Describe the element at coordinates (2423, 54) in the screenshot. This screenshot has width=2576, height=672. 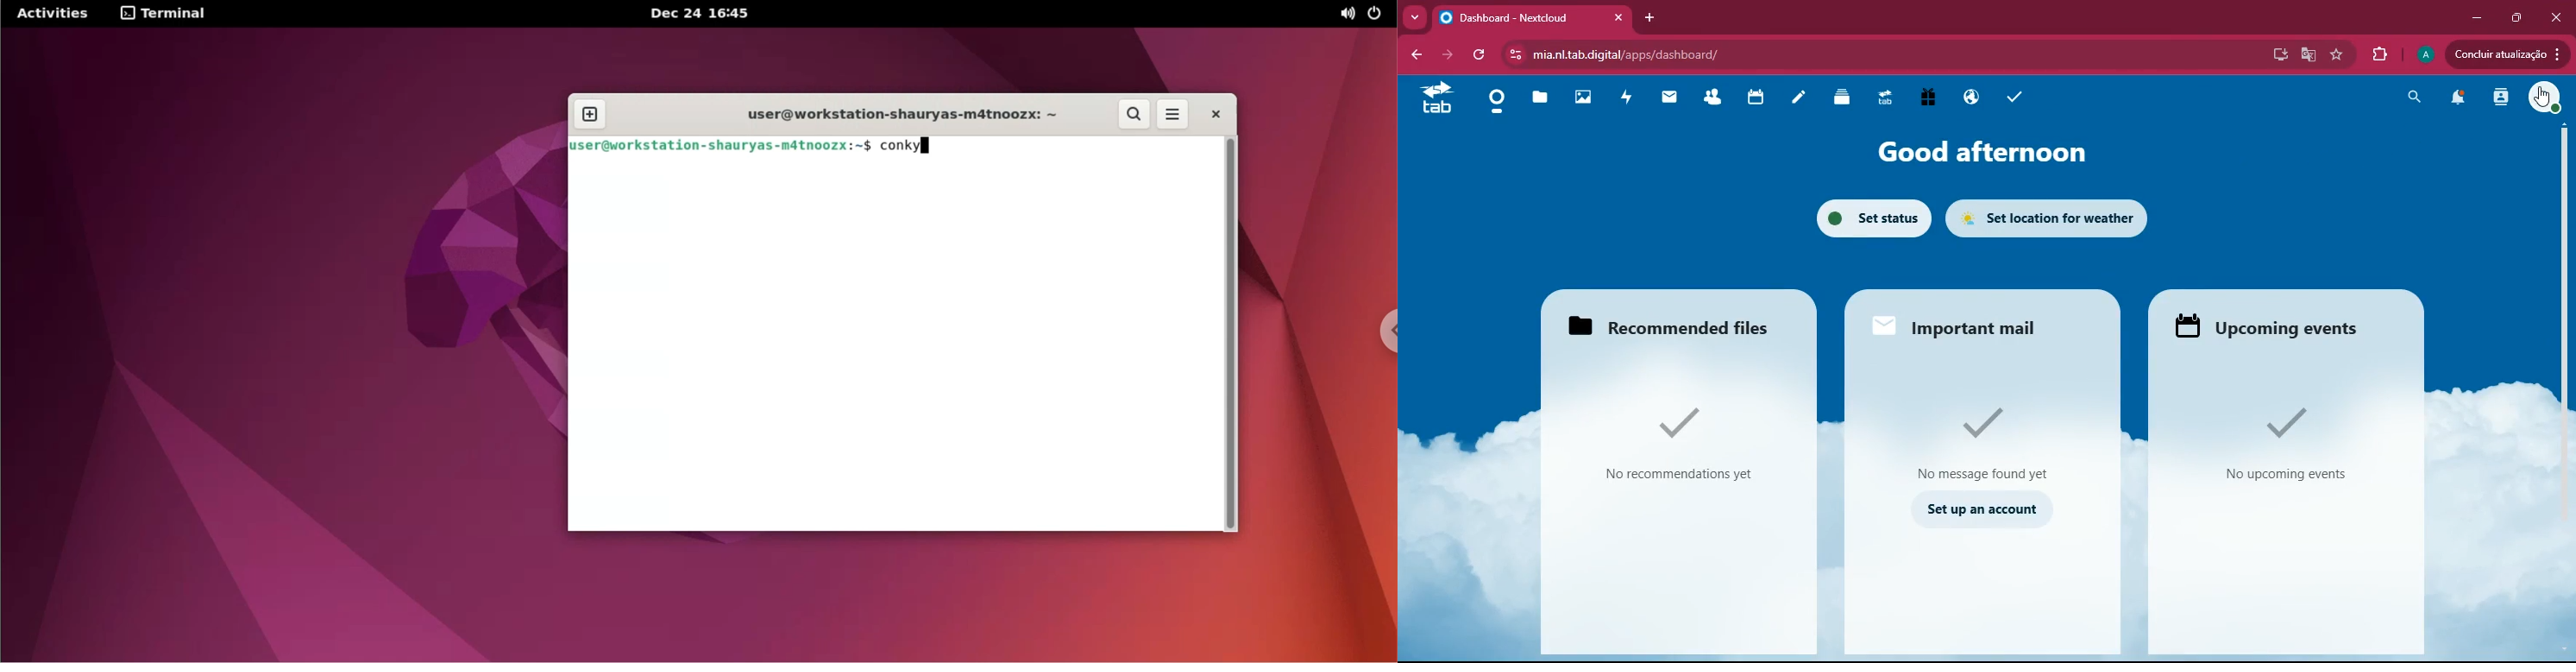
I see `profile` at that location.